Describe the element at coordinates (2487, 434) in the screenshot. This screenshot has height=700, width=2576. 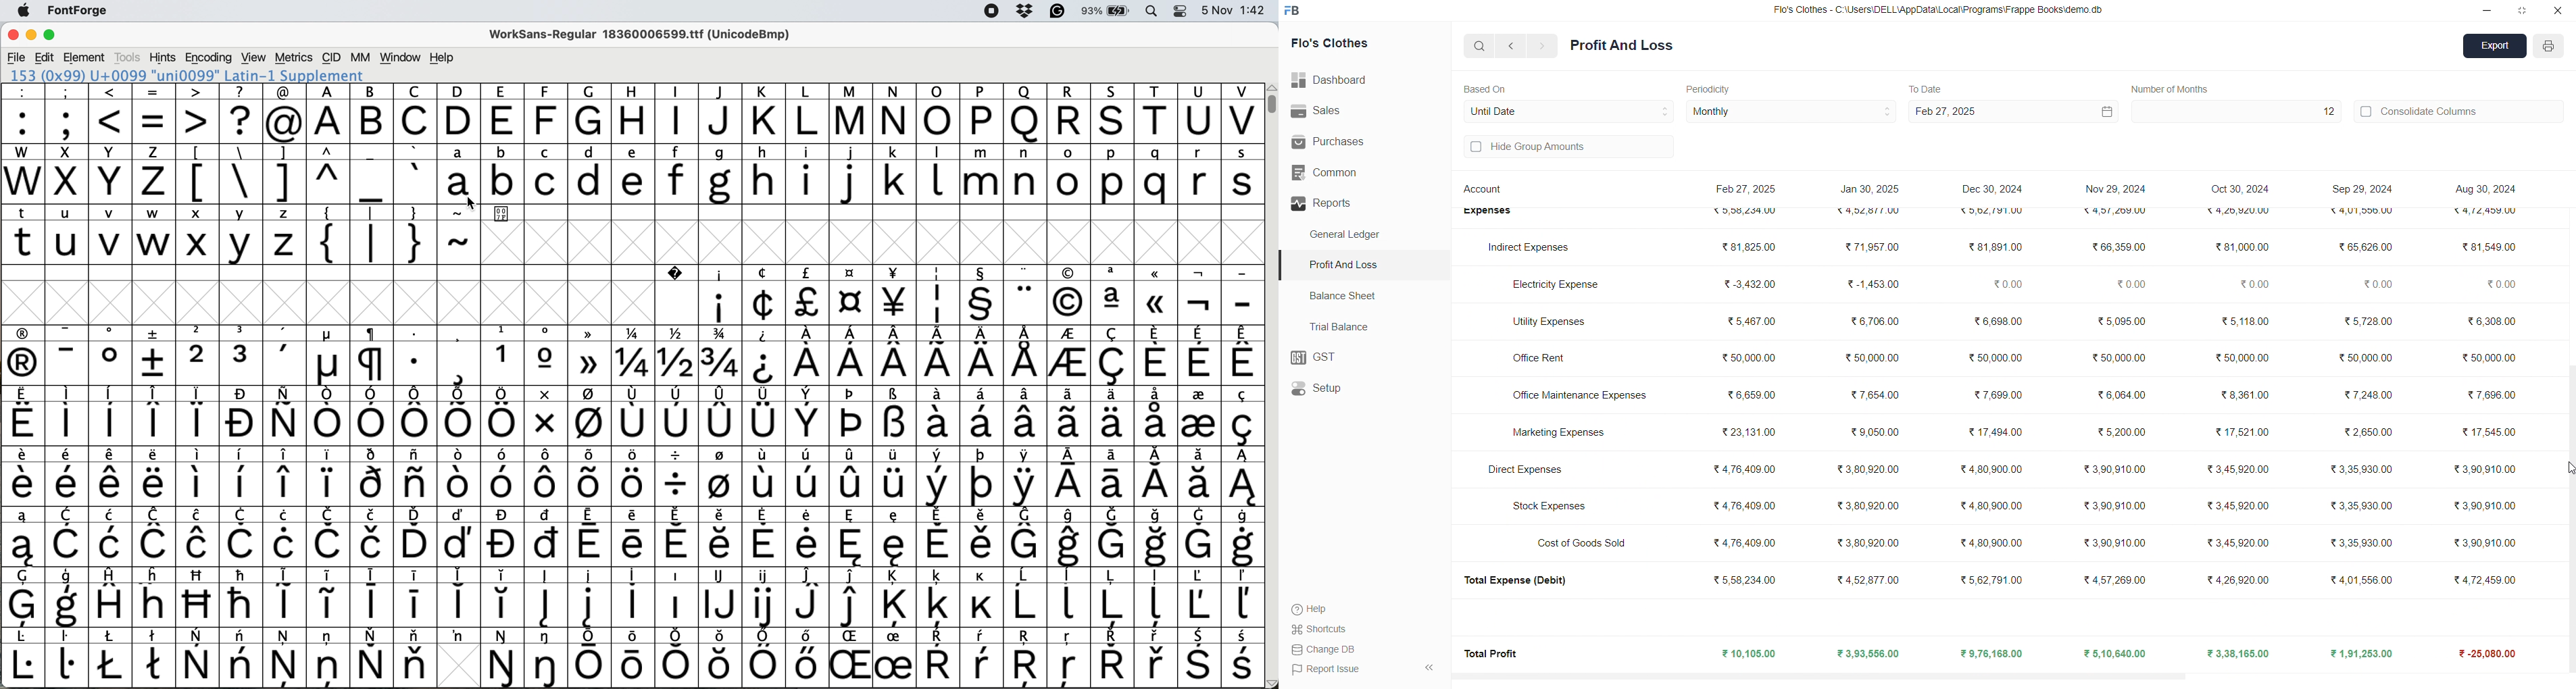
I see `17 545 00` at that location.